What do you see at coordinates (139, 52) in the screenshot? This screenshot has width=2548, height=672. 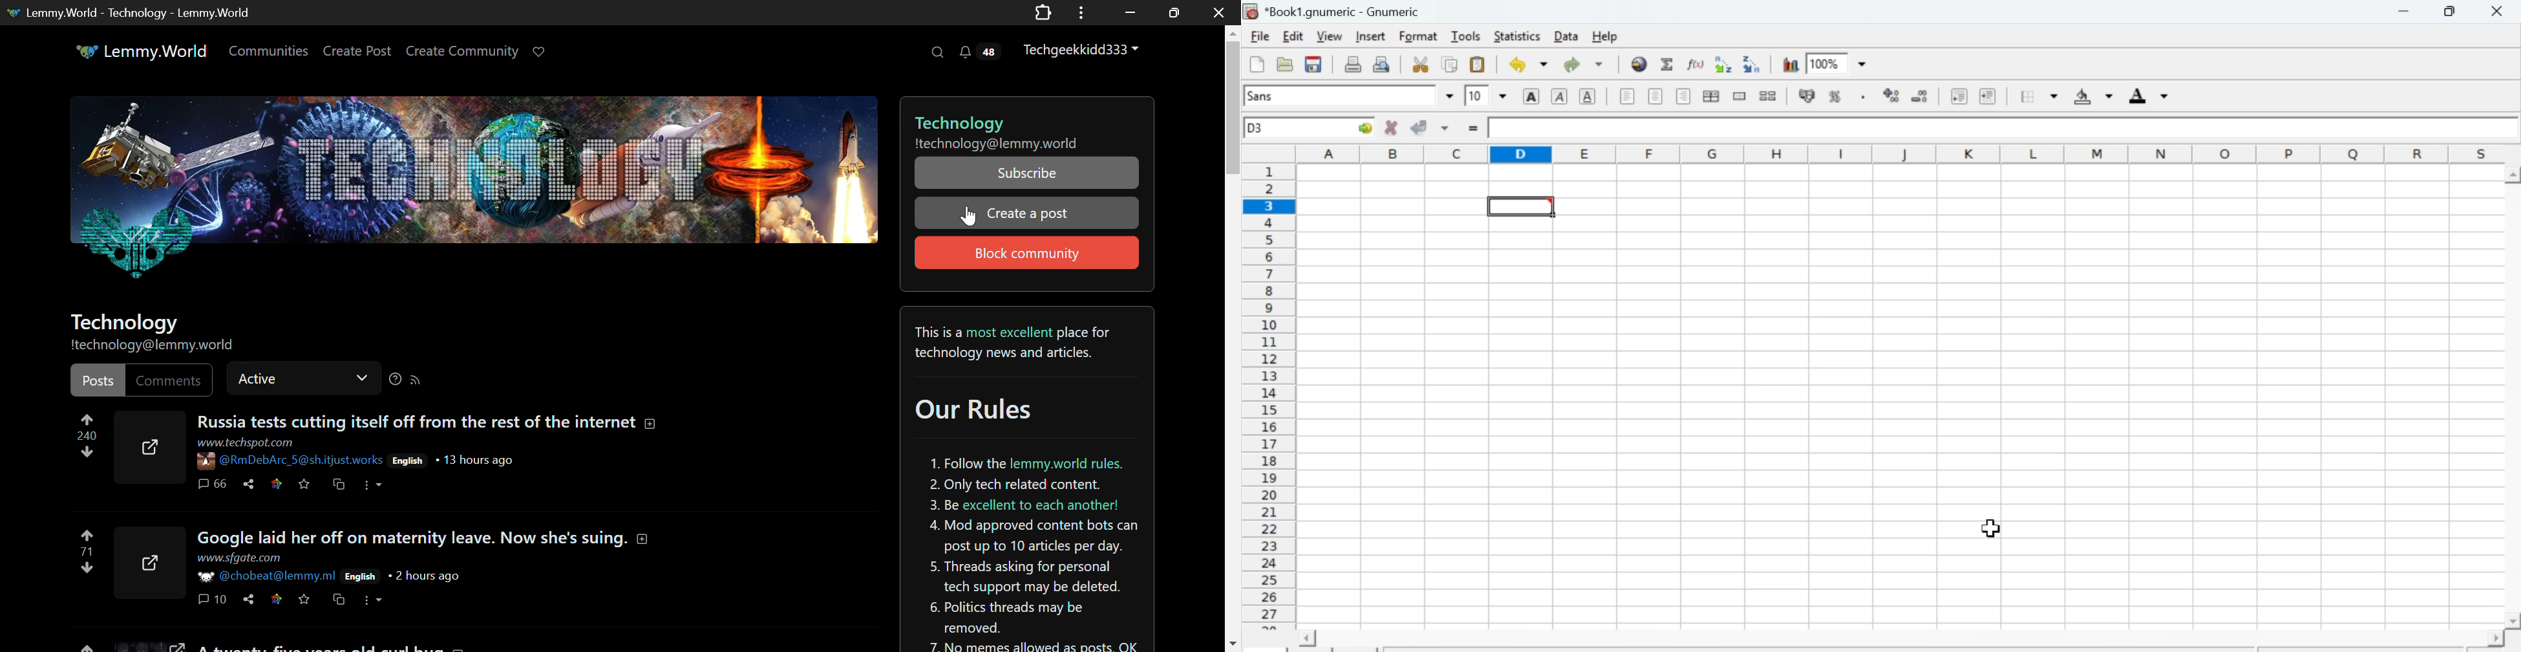 I see `Lemmy.World` at bounding box center [139, 52].